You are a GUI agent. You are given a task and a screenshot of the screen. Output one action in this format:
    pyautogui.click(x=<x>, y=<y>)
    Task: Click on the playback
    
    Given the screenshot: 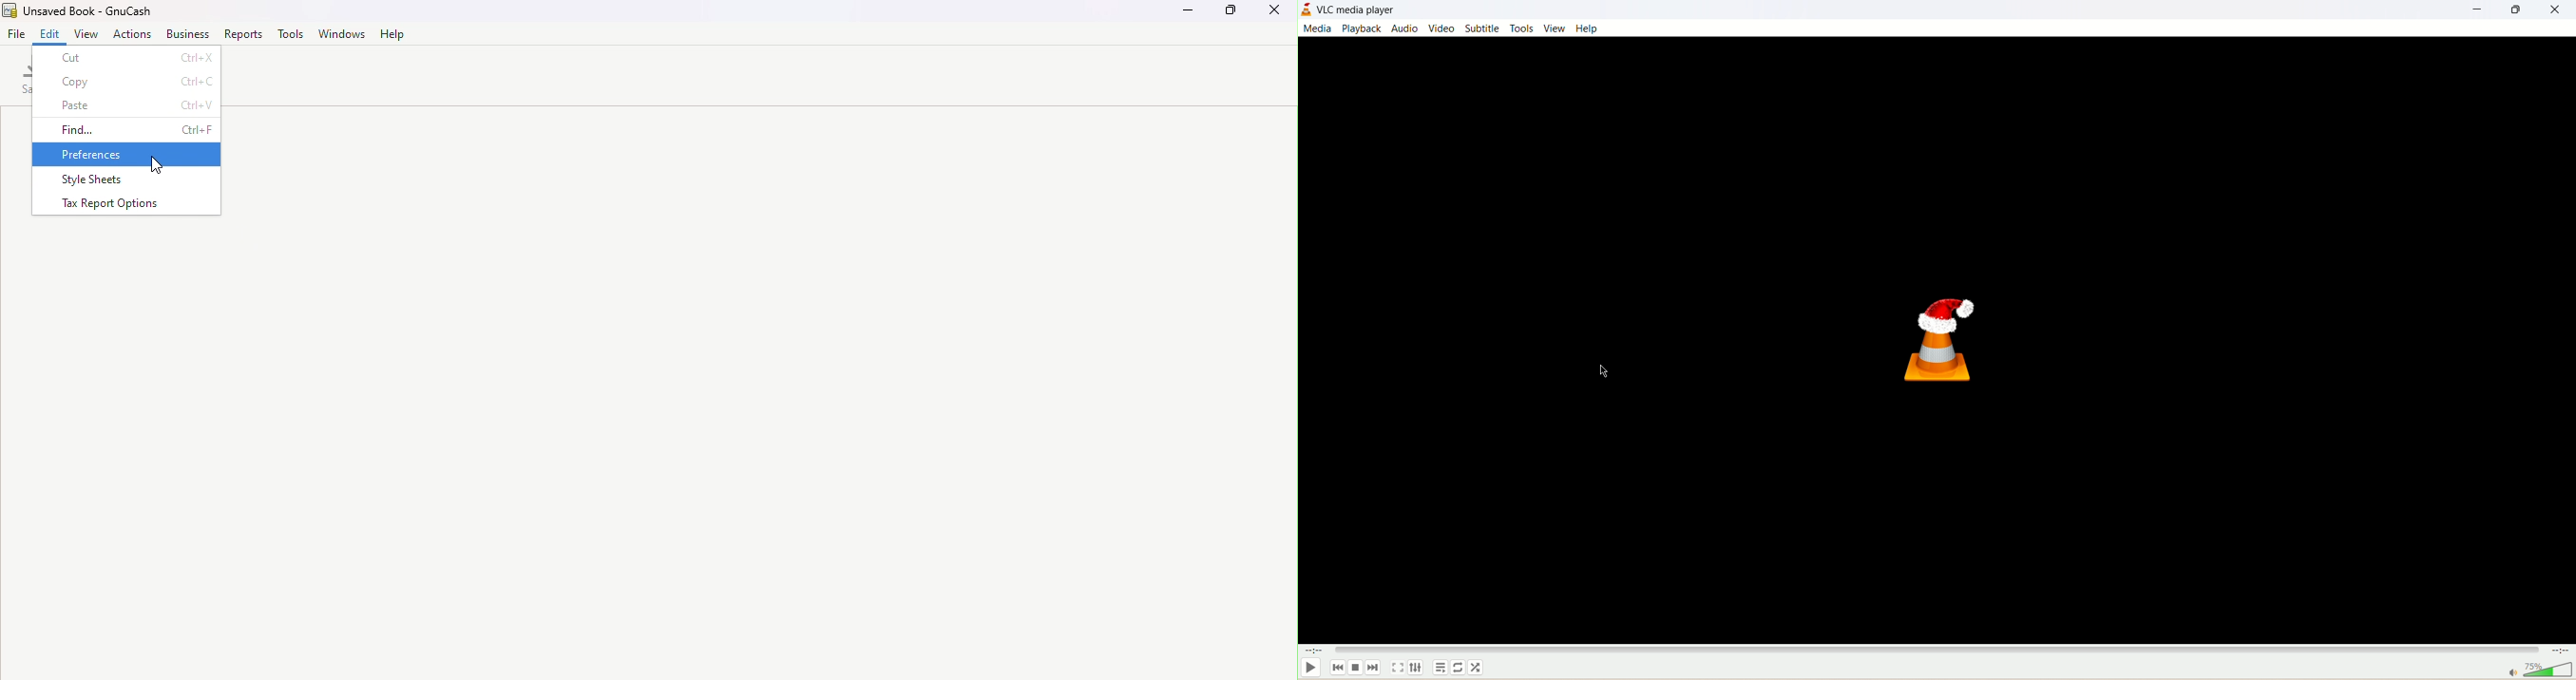 What is the action you would take?
    pyautogui.click(x=1361, y=29)
    